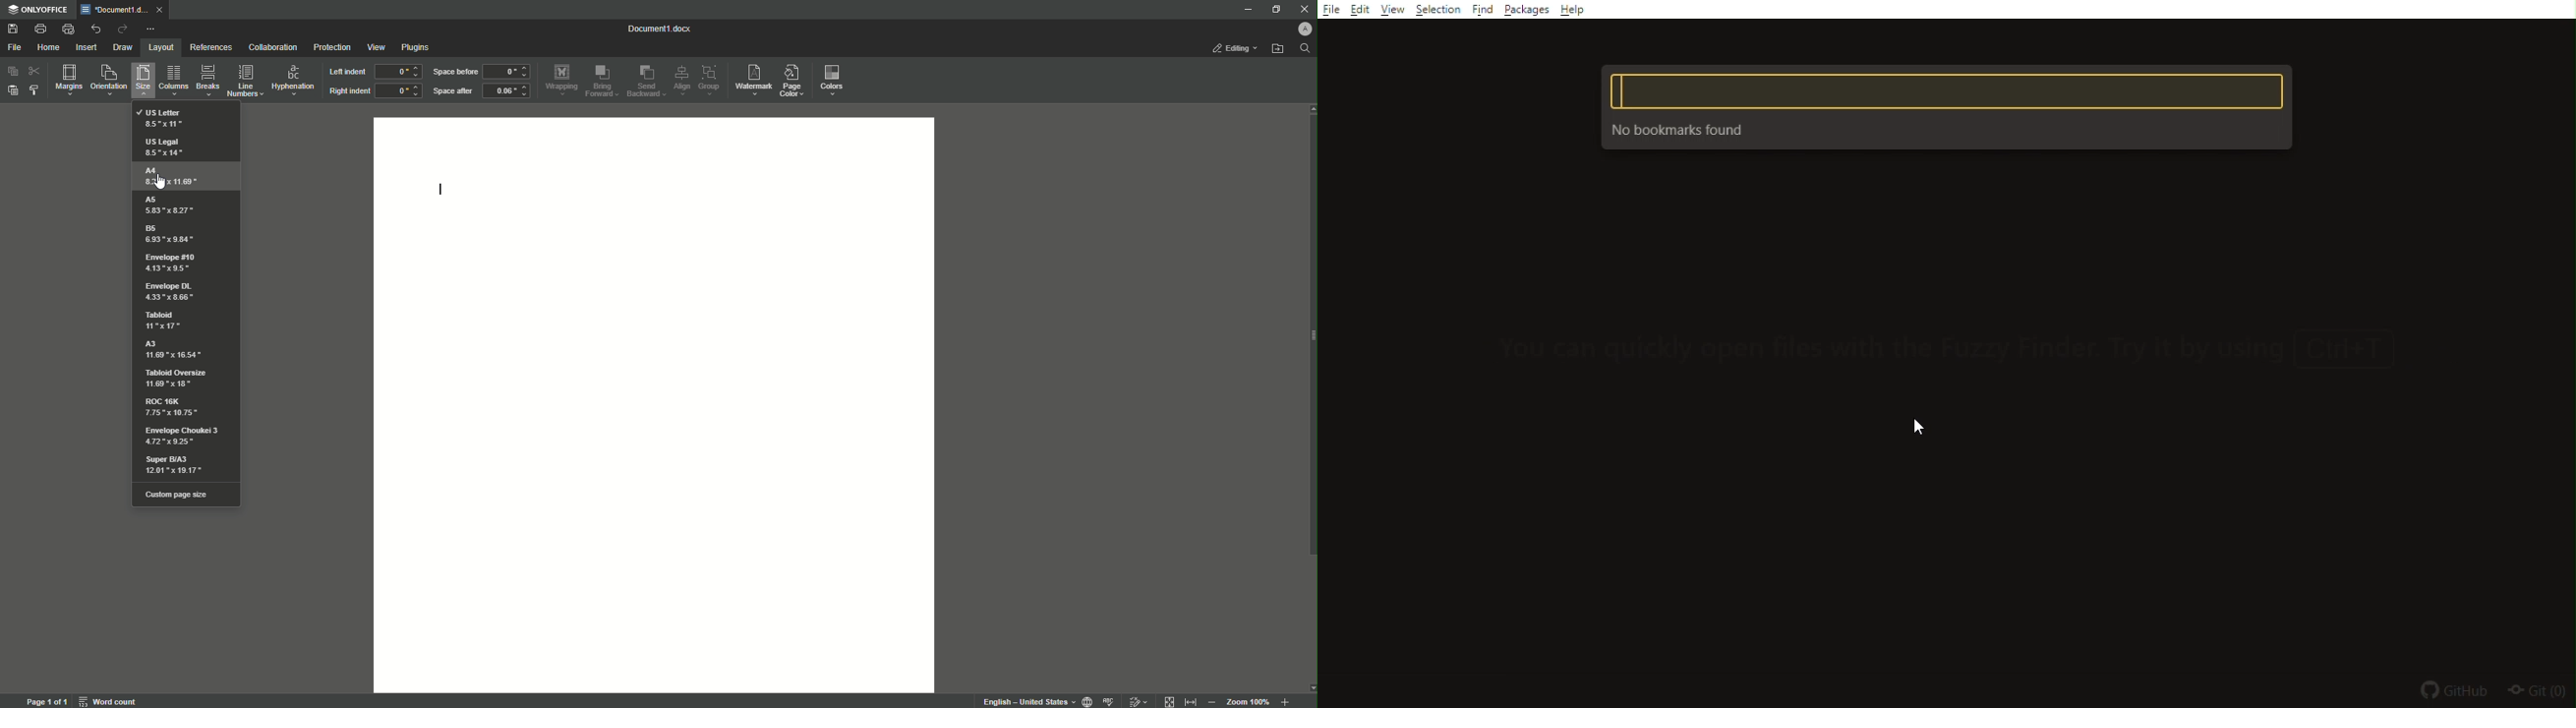 This screenshot has height=728, width=2576. What do you see at coordinates (1140, 698) in the screenshot?
I see `Track changes` at bounding box center [1140, 698].